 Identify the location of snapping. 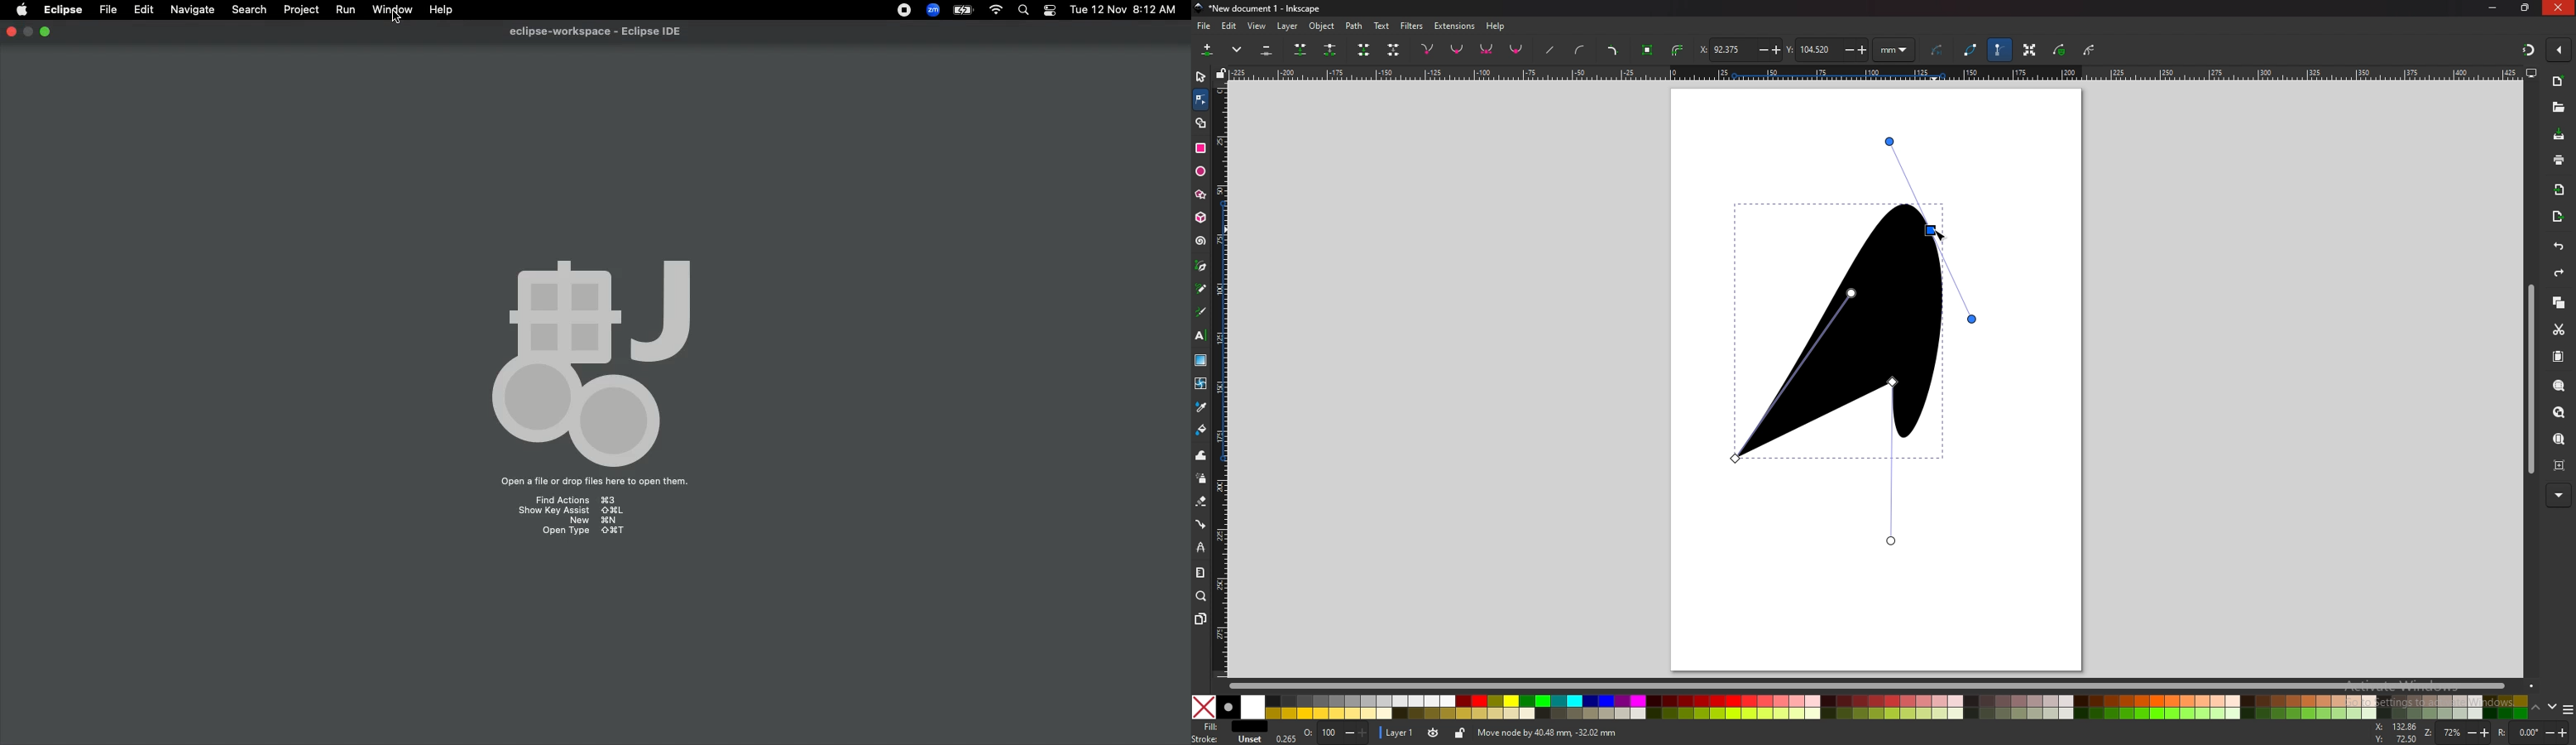
(2529, 51).